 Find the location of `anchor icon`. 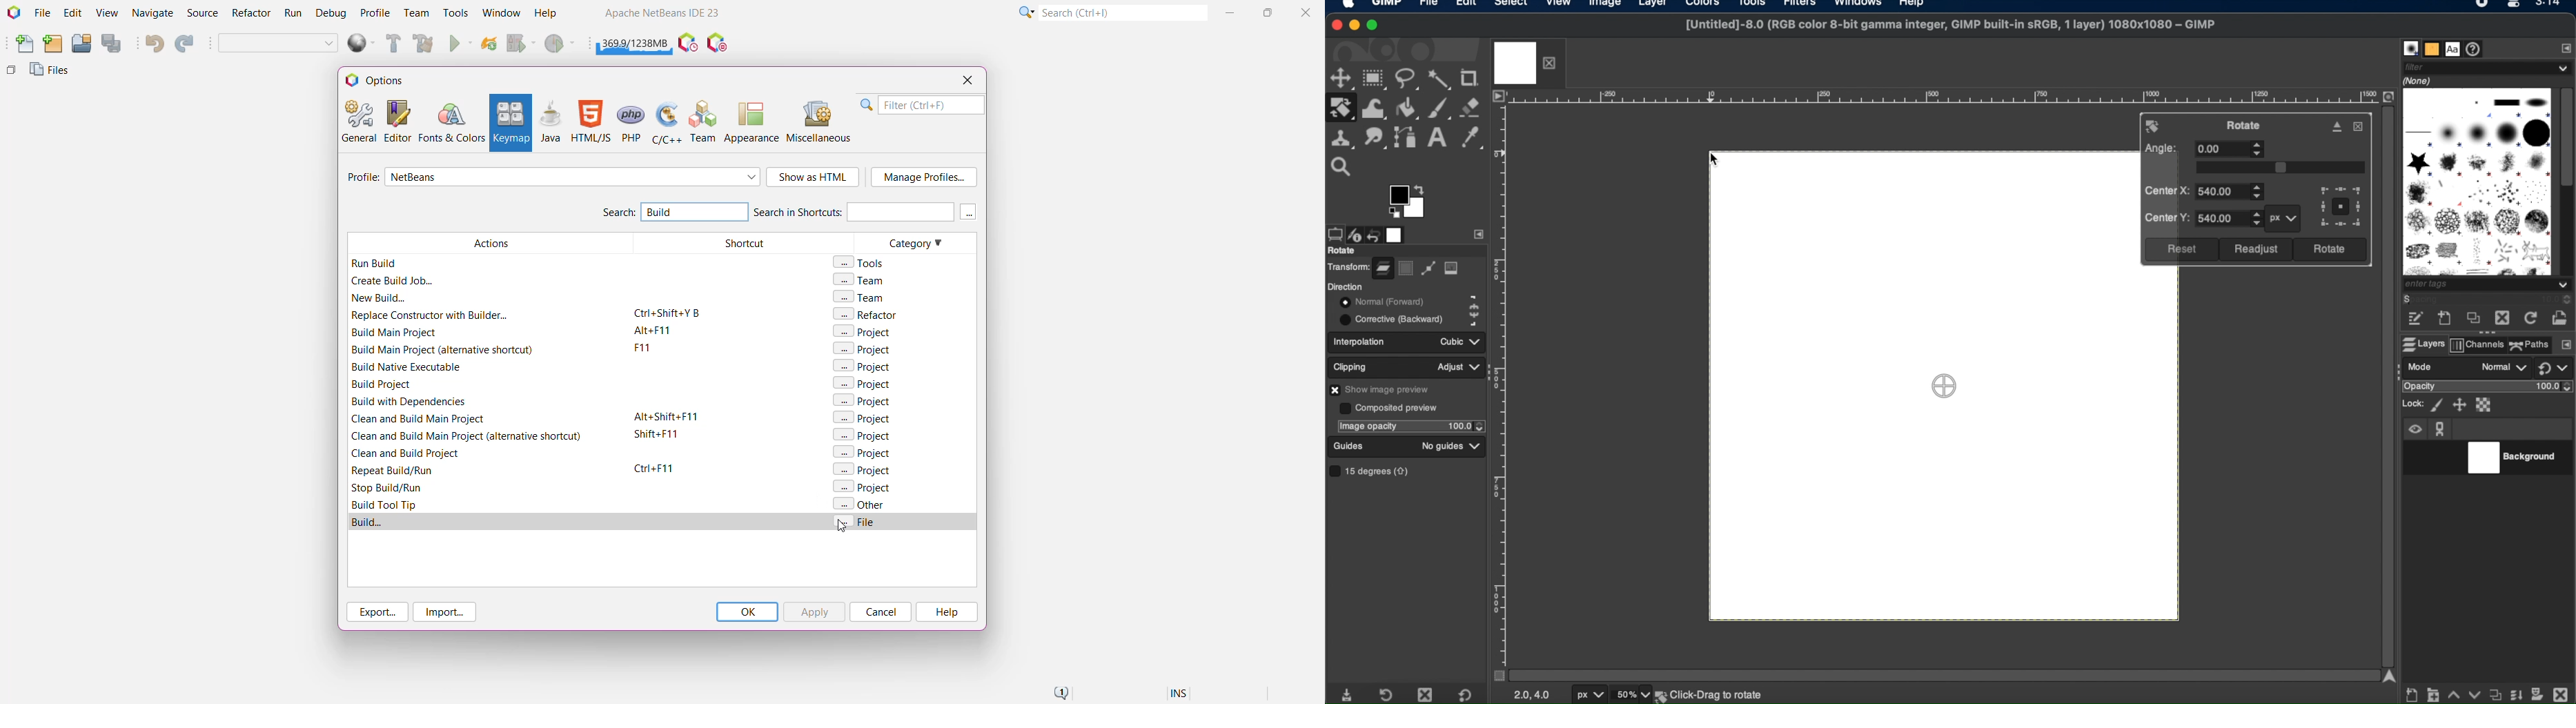

anchor icon is located at coordinates (2441, 429).